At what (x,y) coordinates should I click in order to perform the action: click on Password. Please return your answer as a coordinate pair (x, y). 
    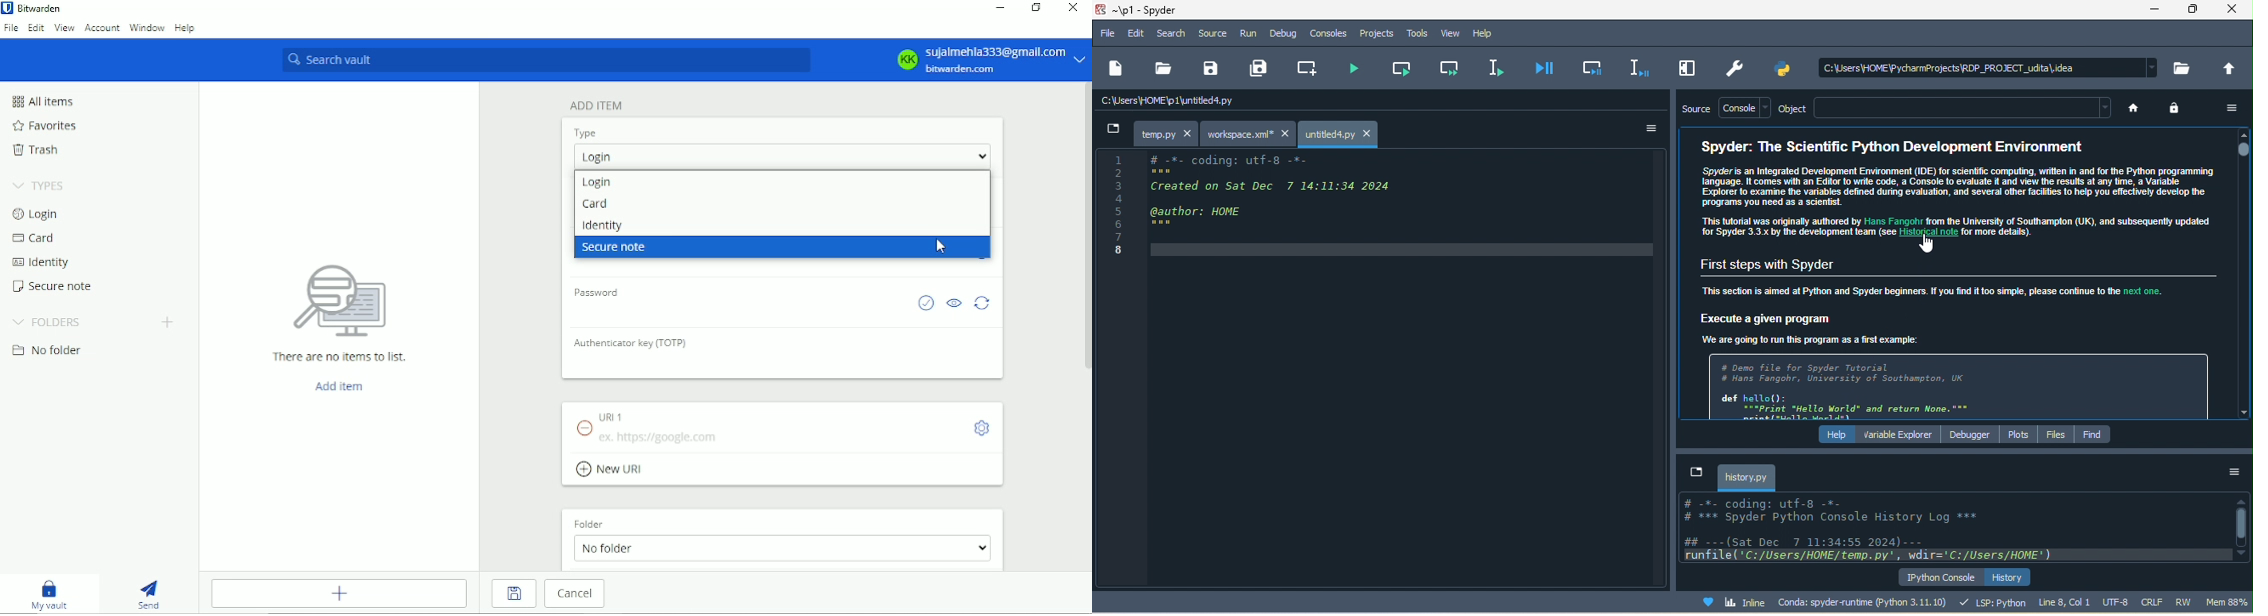
    Looking at the image, I should click on (598, 292).